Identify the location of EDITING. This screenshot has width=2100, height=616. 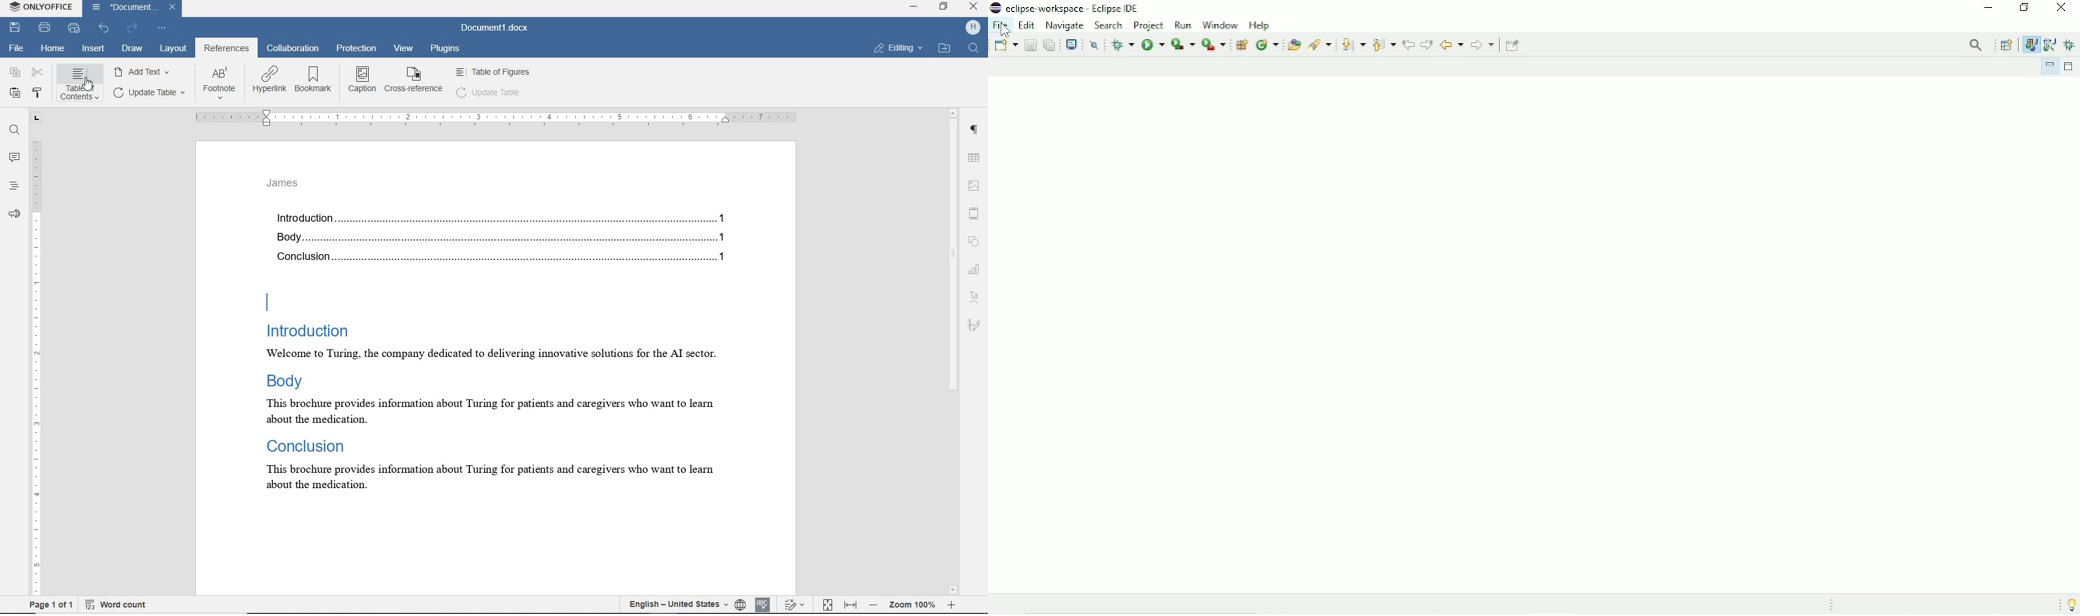
(897, 49).